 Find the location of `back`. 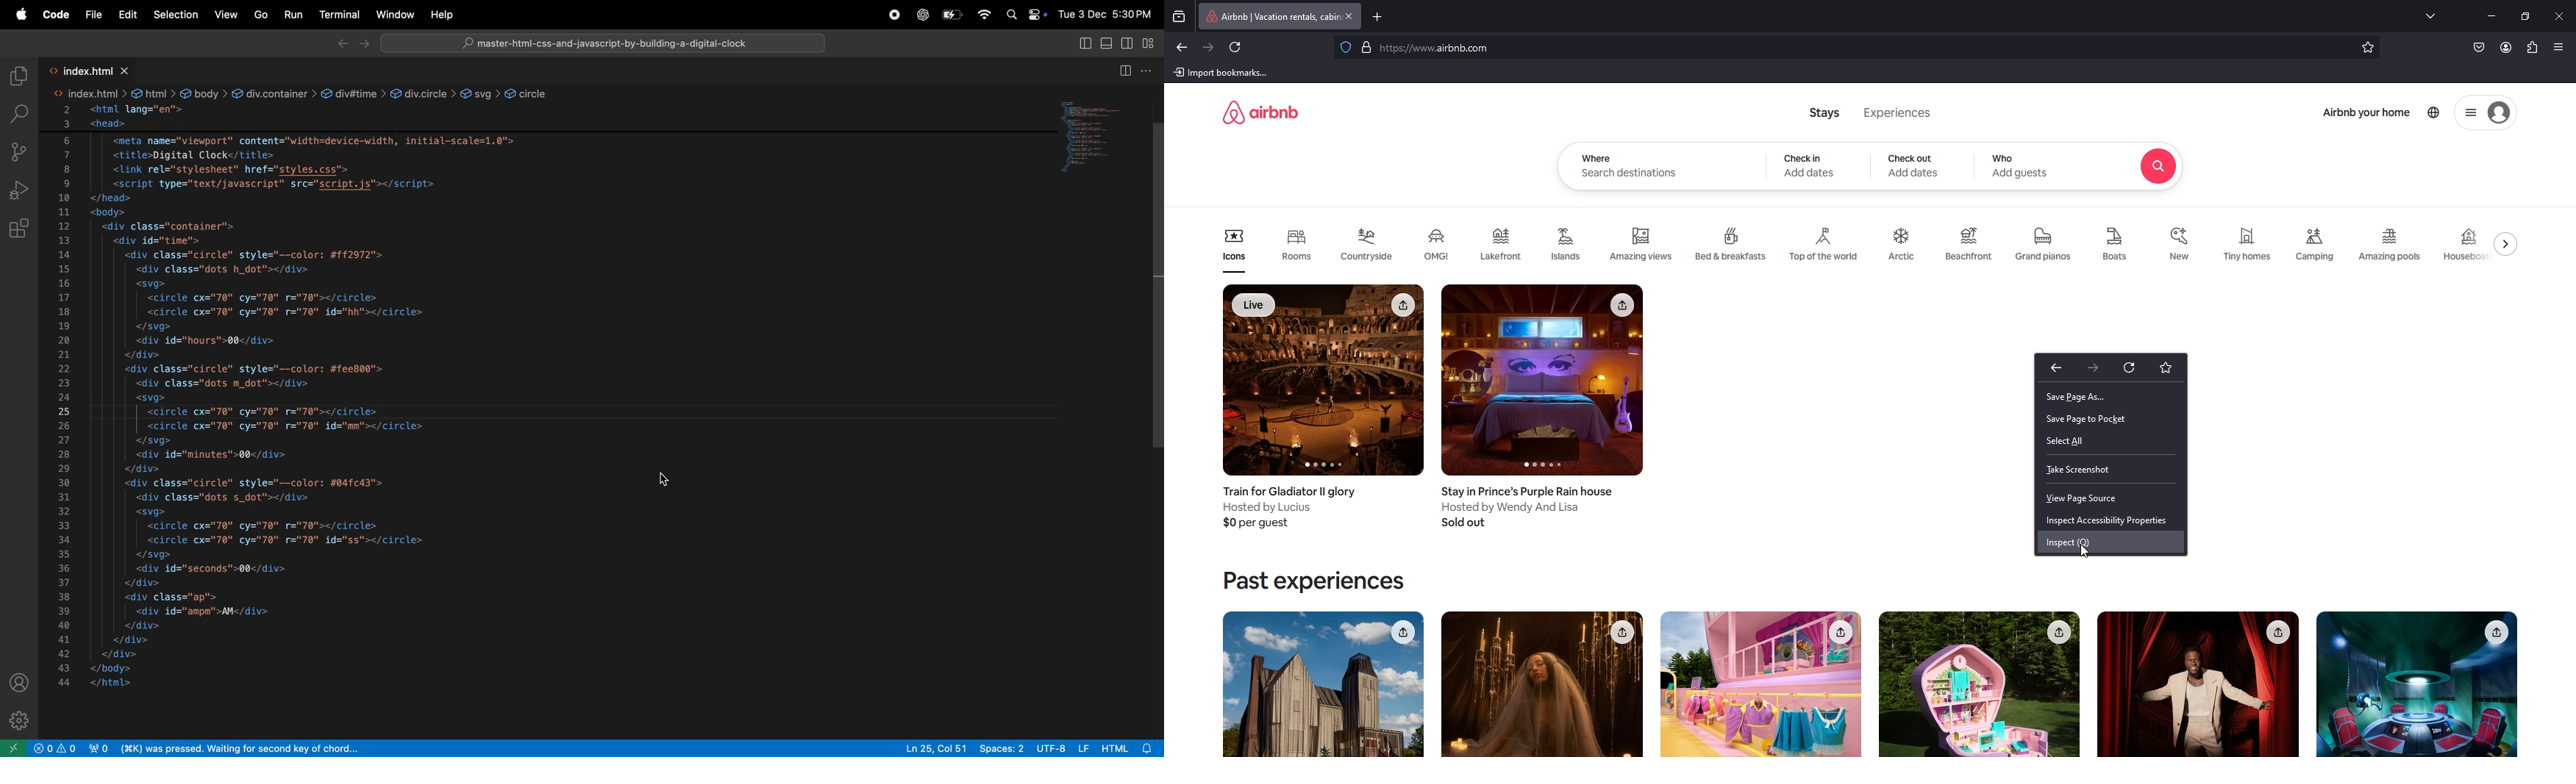

back is located at coordinates (1182, 48).